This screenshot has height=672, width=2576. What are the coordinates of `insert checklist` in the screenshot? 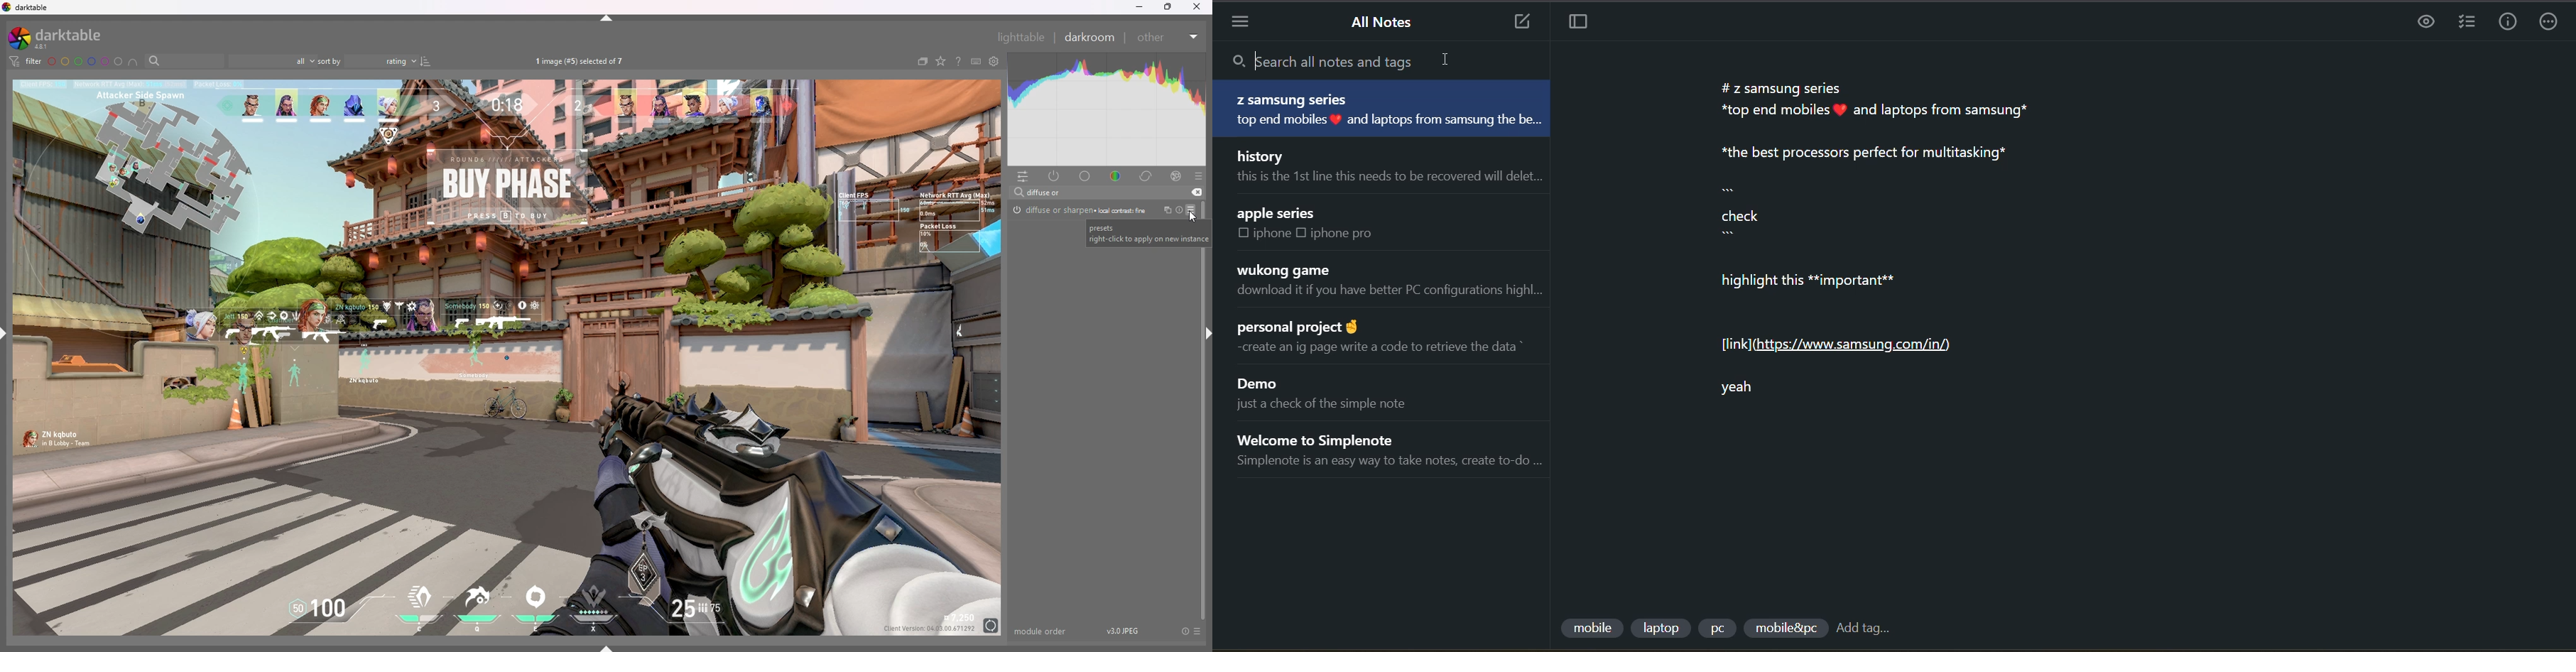 It's located at (2463, 23).